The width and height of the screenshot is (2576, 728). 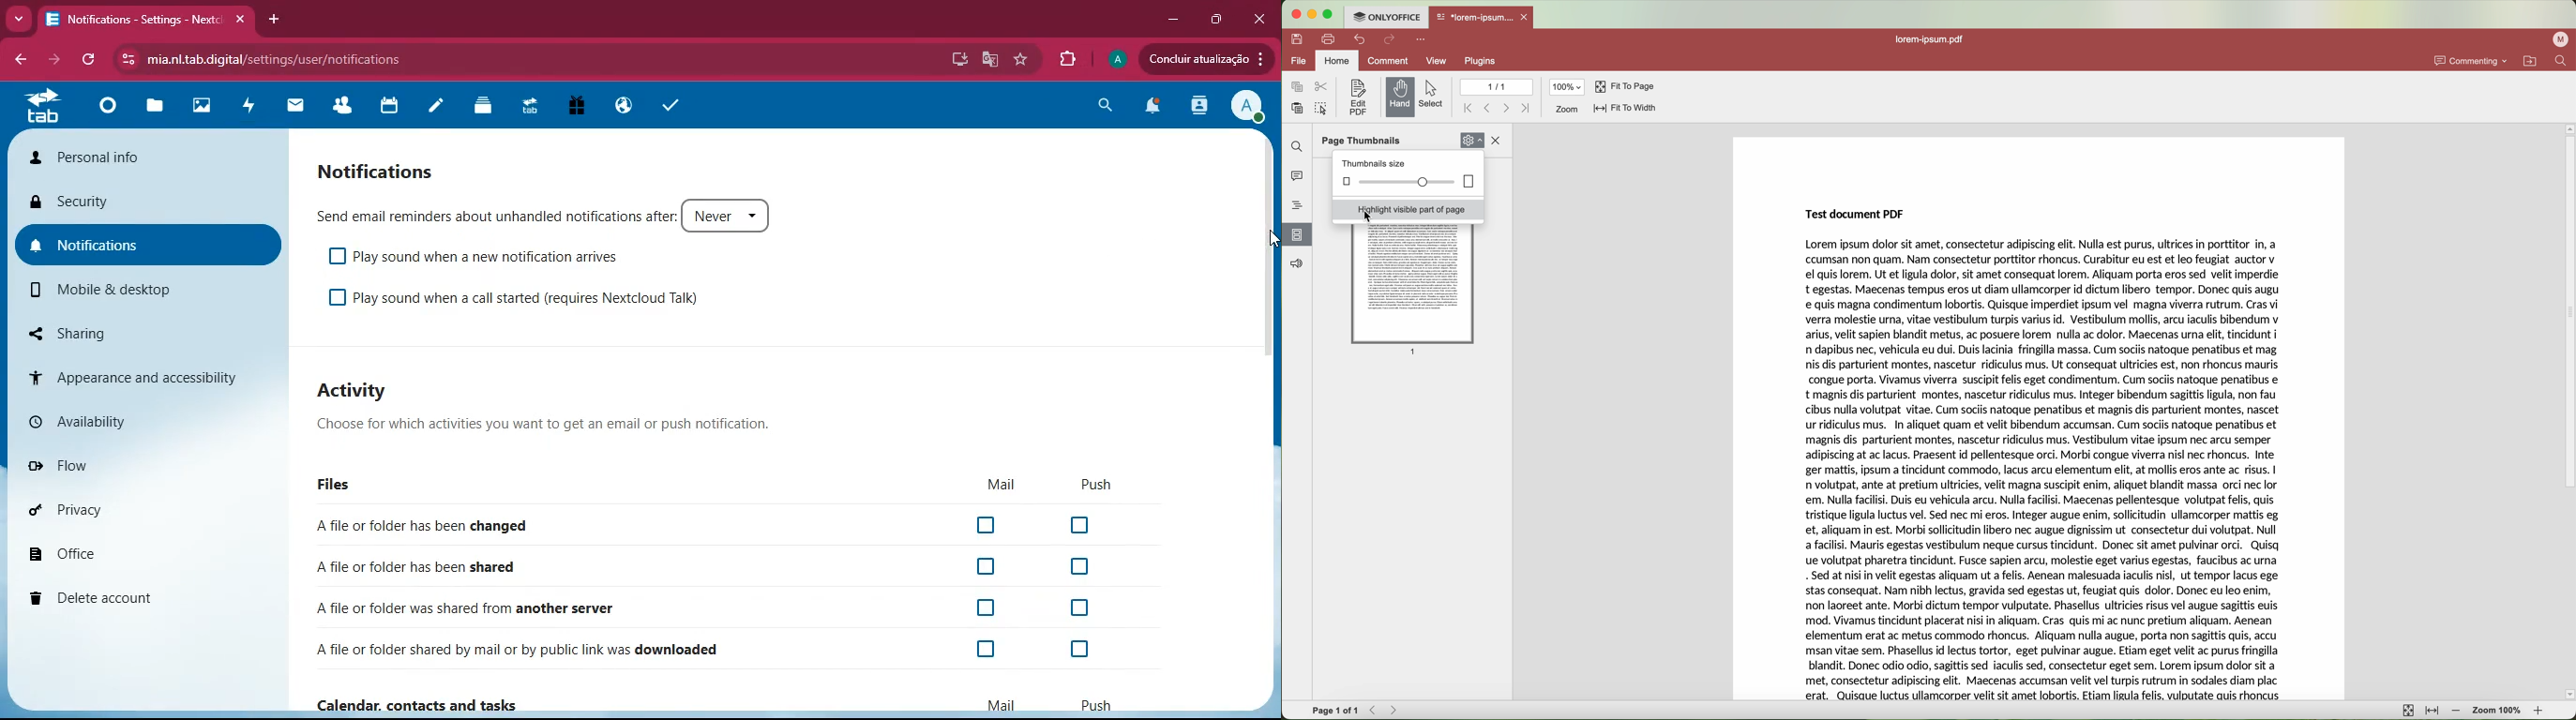 What do you see at coordinates (132, 421) in the screenshot?
I see `availability` at bounding box center [132, 421].